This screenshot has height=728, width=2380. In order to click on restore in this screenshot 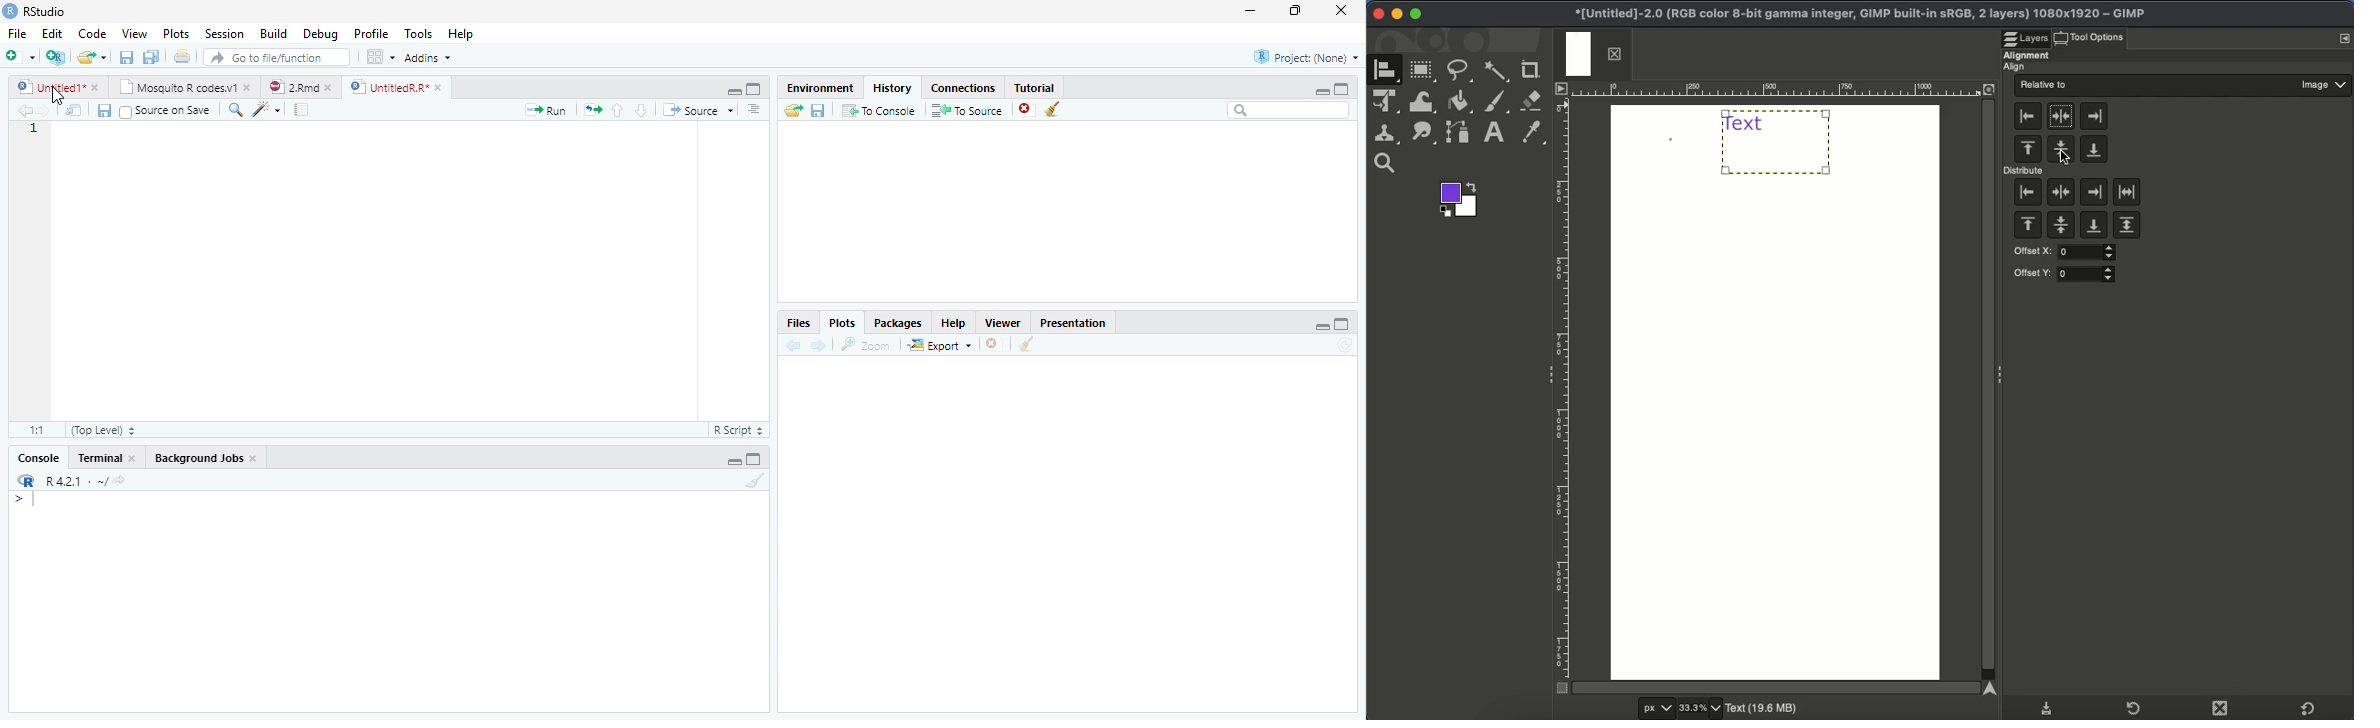, I will do `click(1295, 10)`.